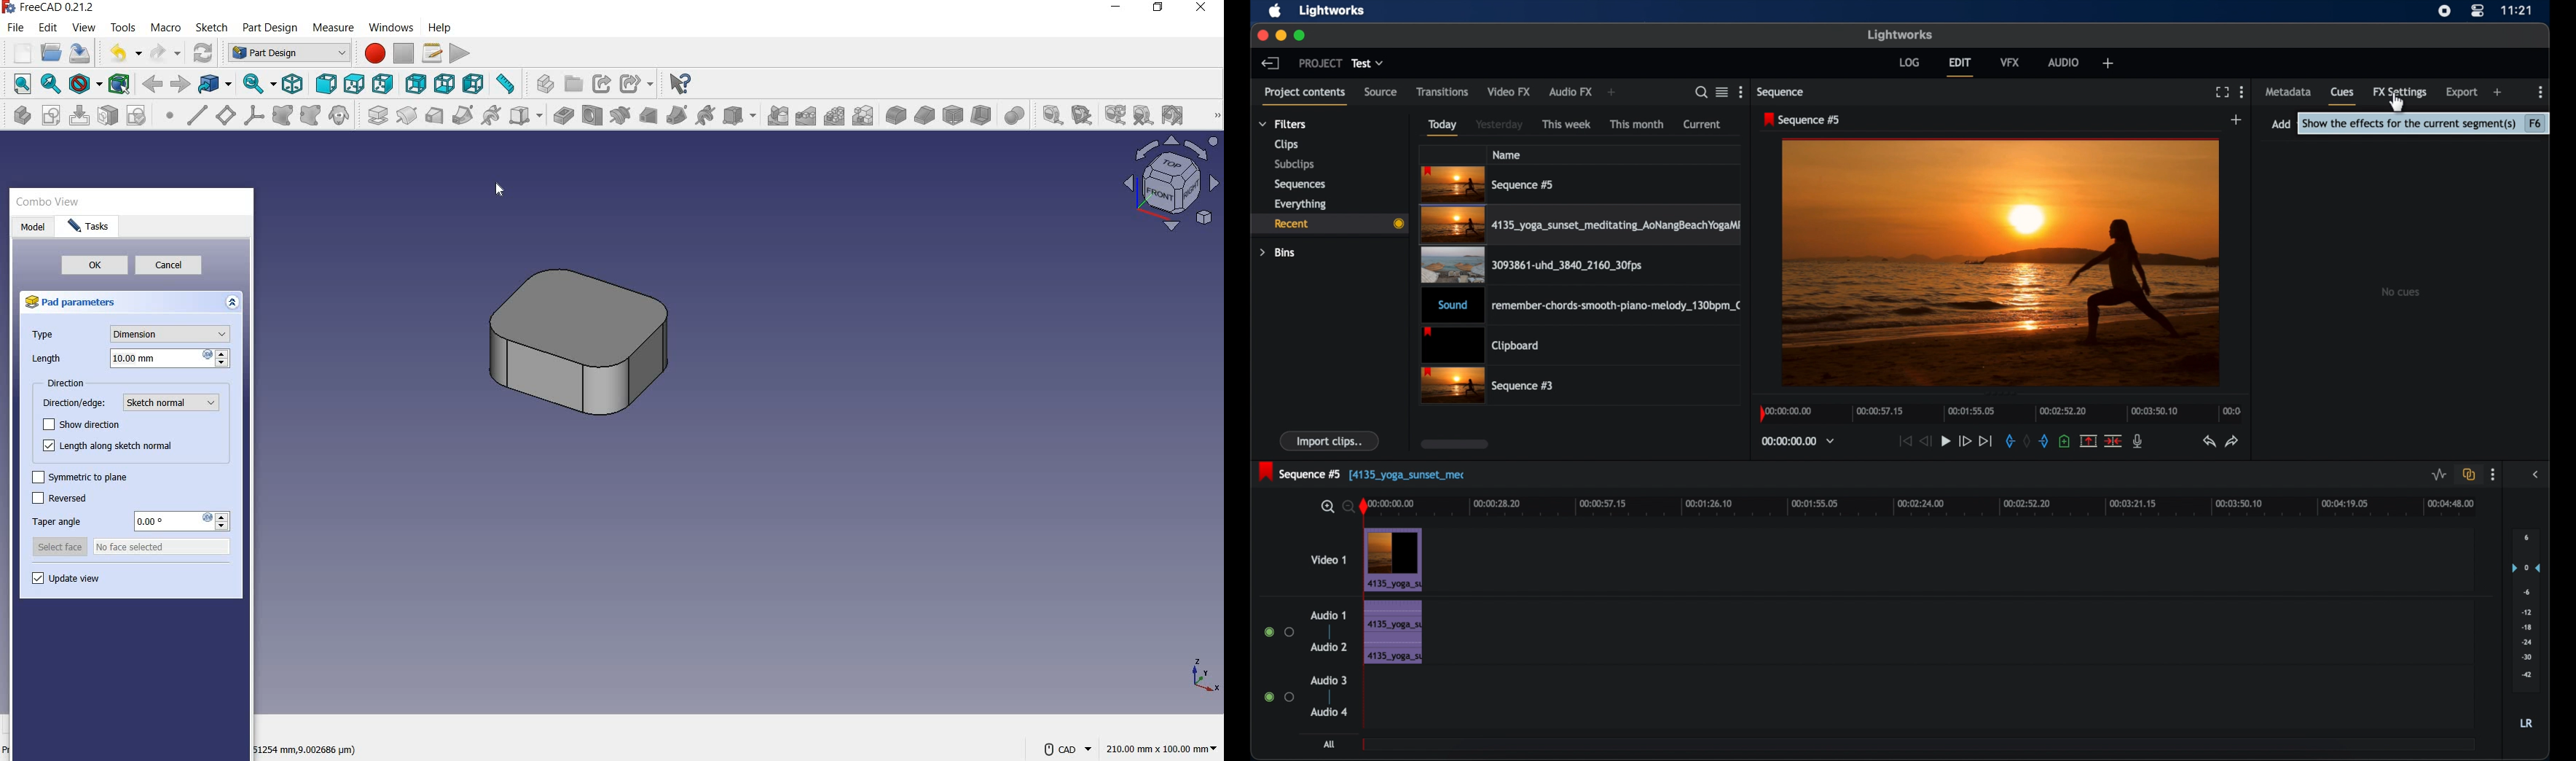 The height and width of the screenshot is (784, 2576). Describe the element at coordinates (226, 115) in the screenshot. I see `create a datum plane` at that location.